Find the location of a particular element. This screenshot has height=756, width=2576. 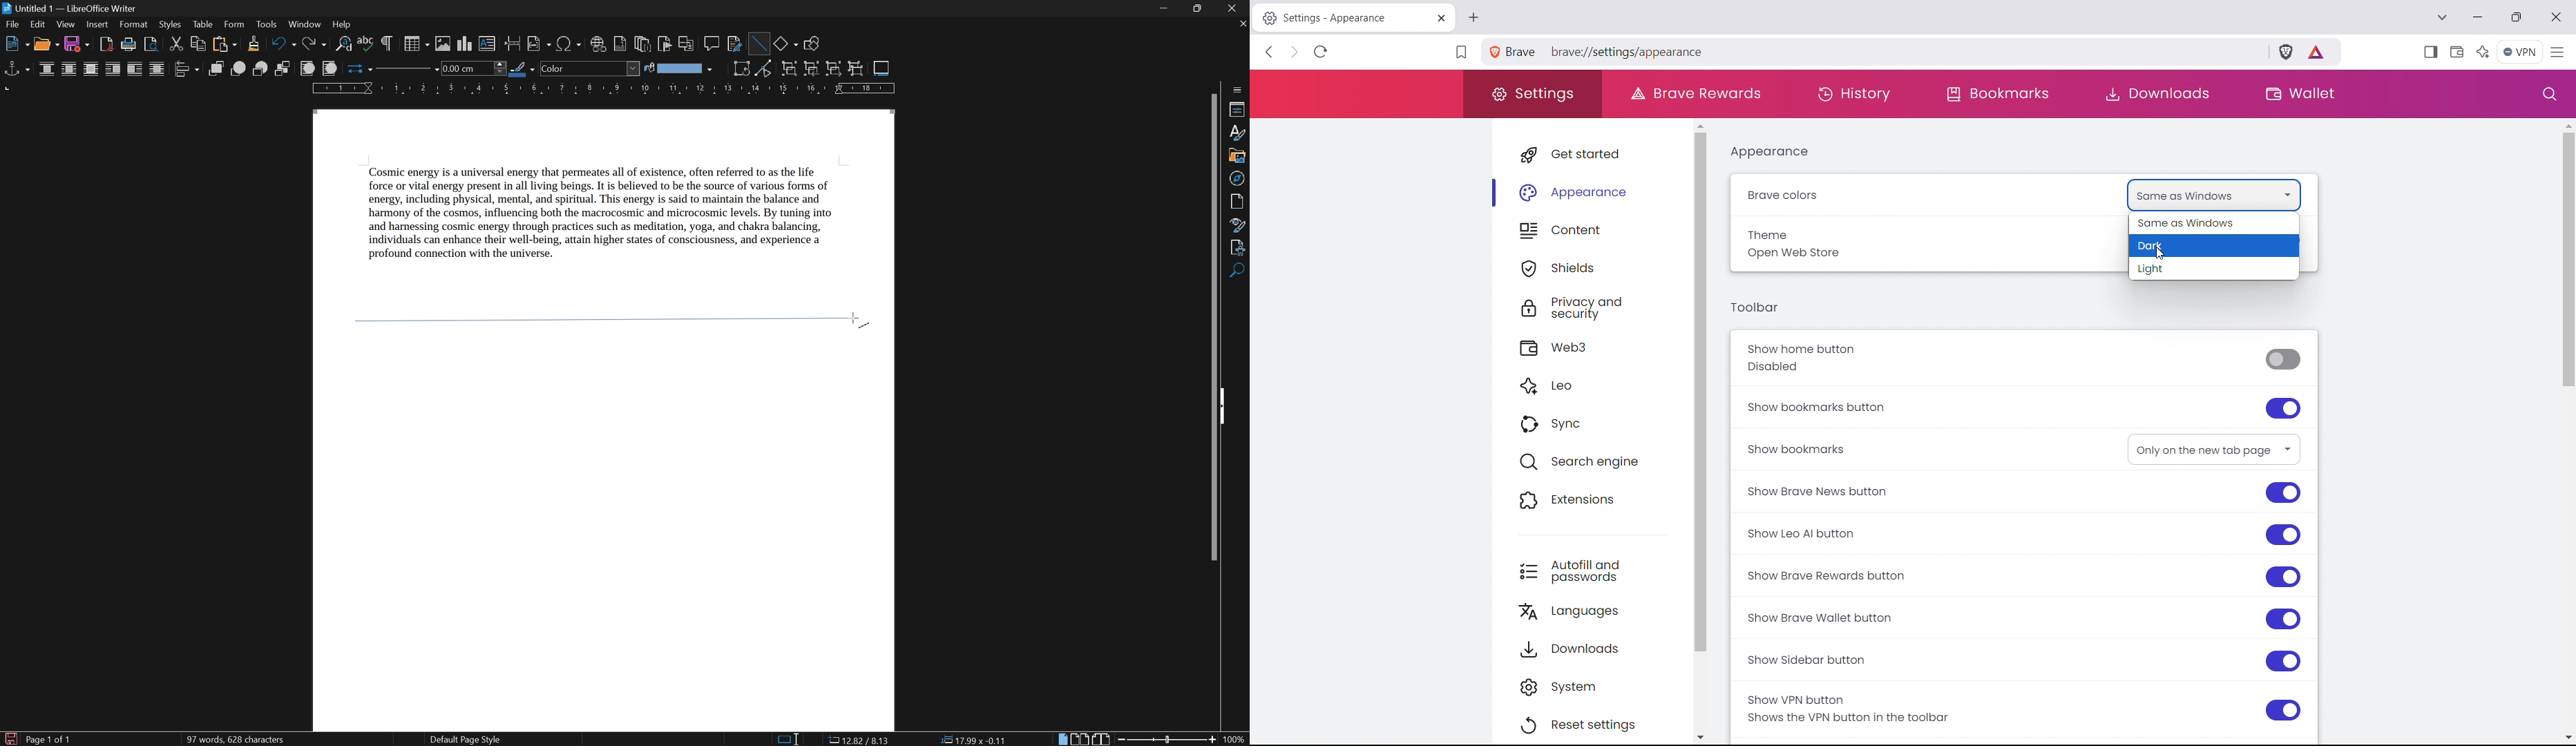

100% is located at coordinates (1235, 740).